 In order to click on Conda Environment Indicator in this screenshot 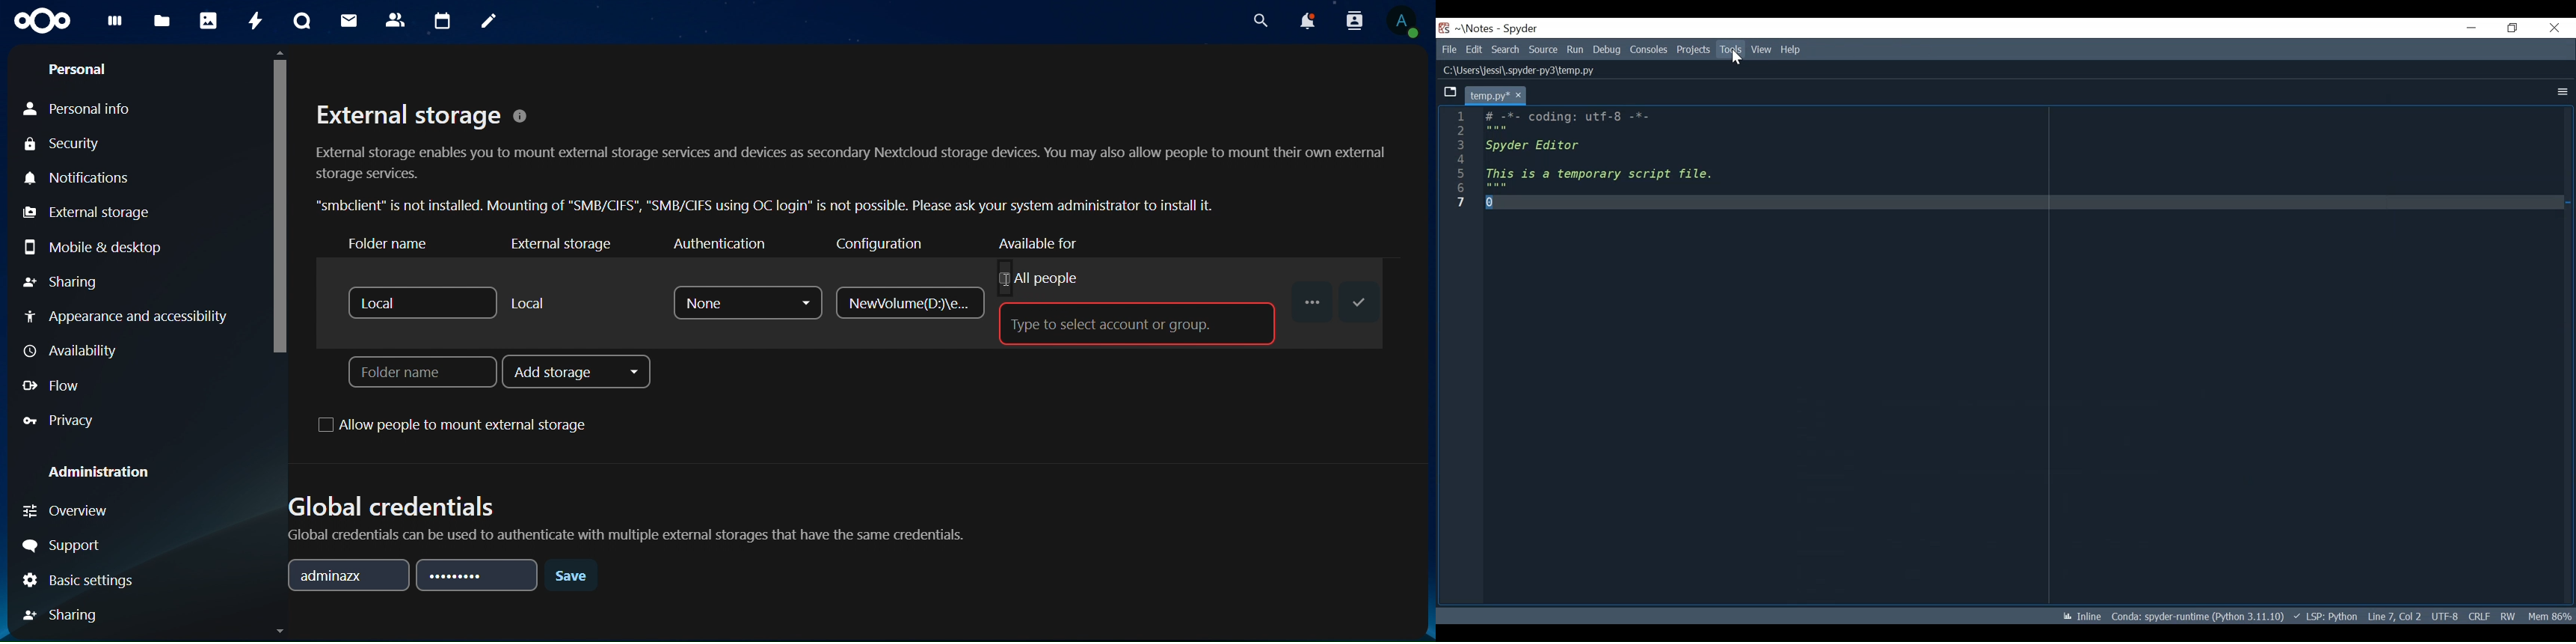, I will do `click(2197, 616)`.